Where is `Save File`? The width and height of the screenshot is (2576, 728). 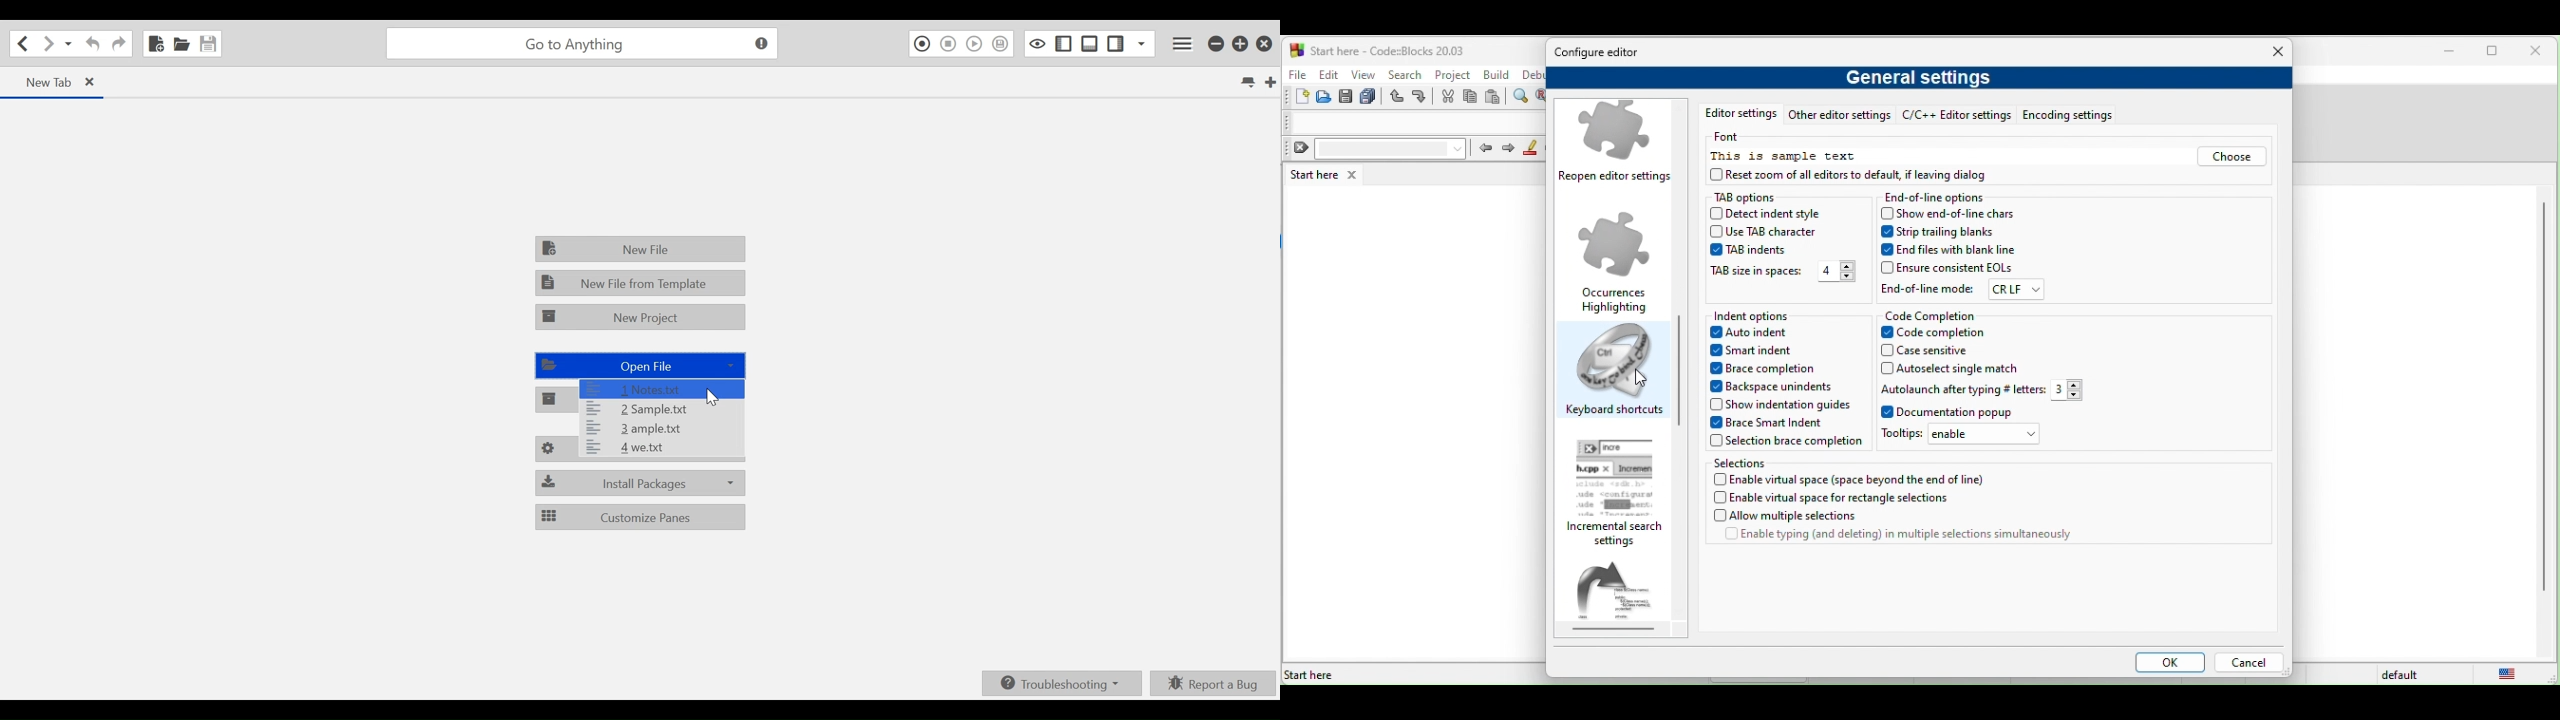
Save File is located at coordinates (209, 43).